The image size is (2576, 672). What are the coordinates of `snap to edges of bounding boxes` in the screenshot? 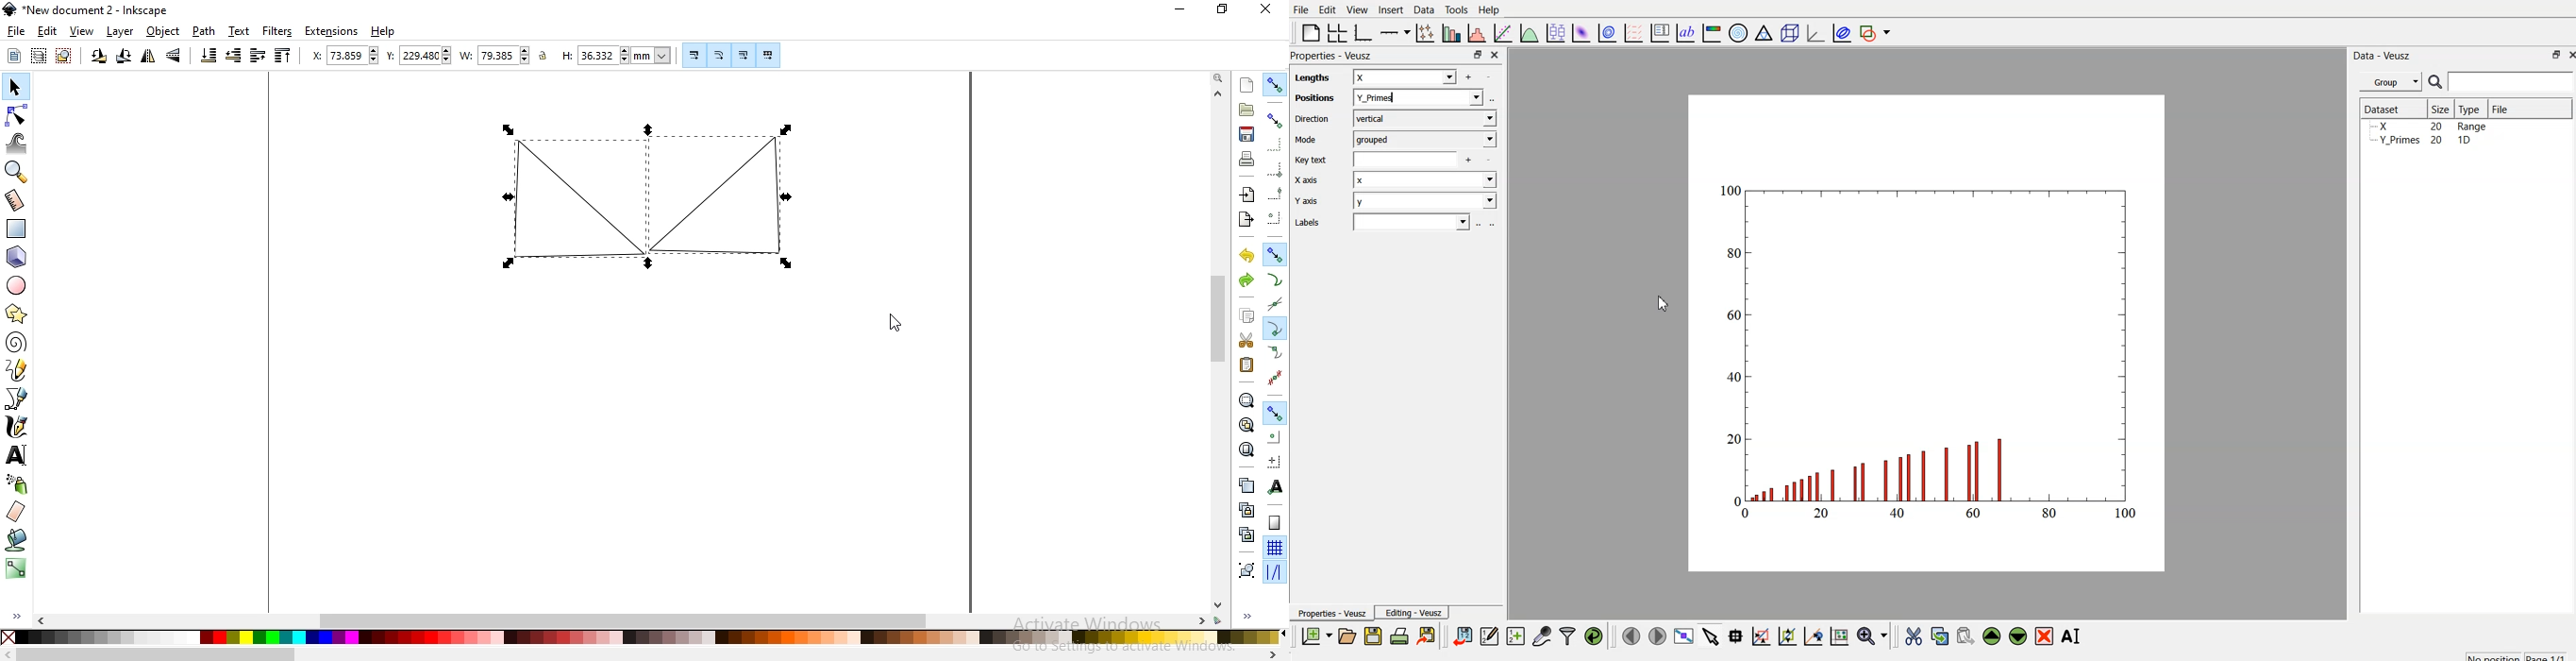 It's located at (1277, 144).